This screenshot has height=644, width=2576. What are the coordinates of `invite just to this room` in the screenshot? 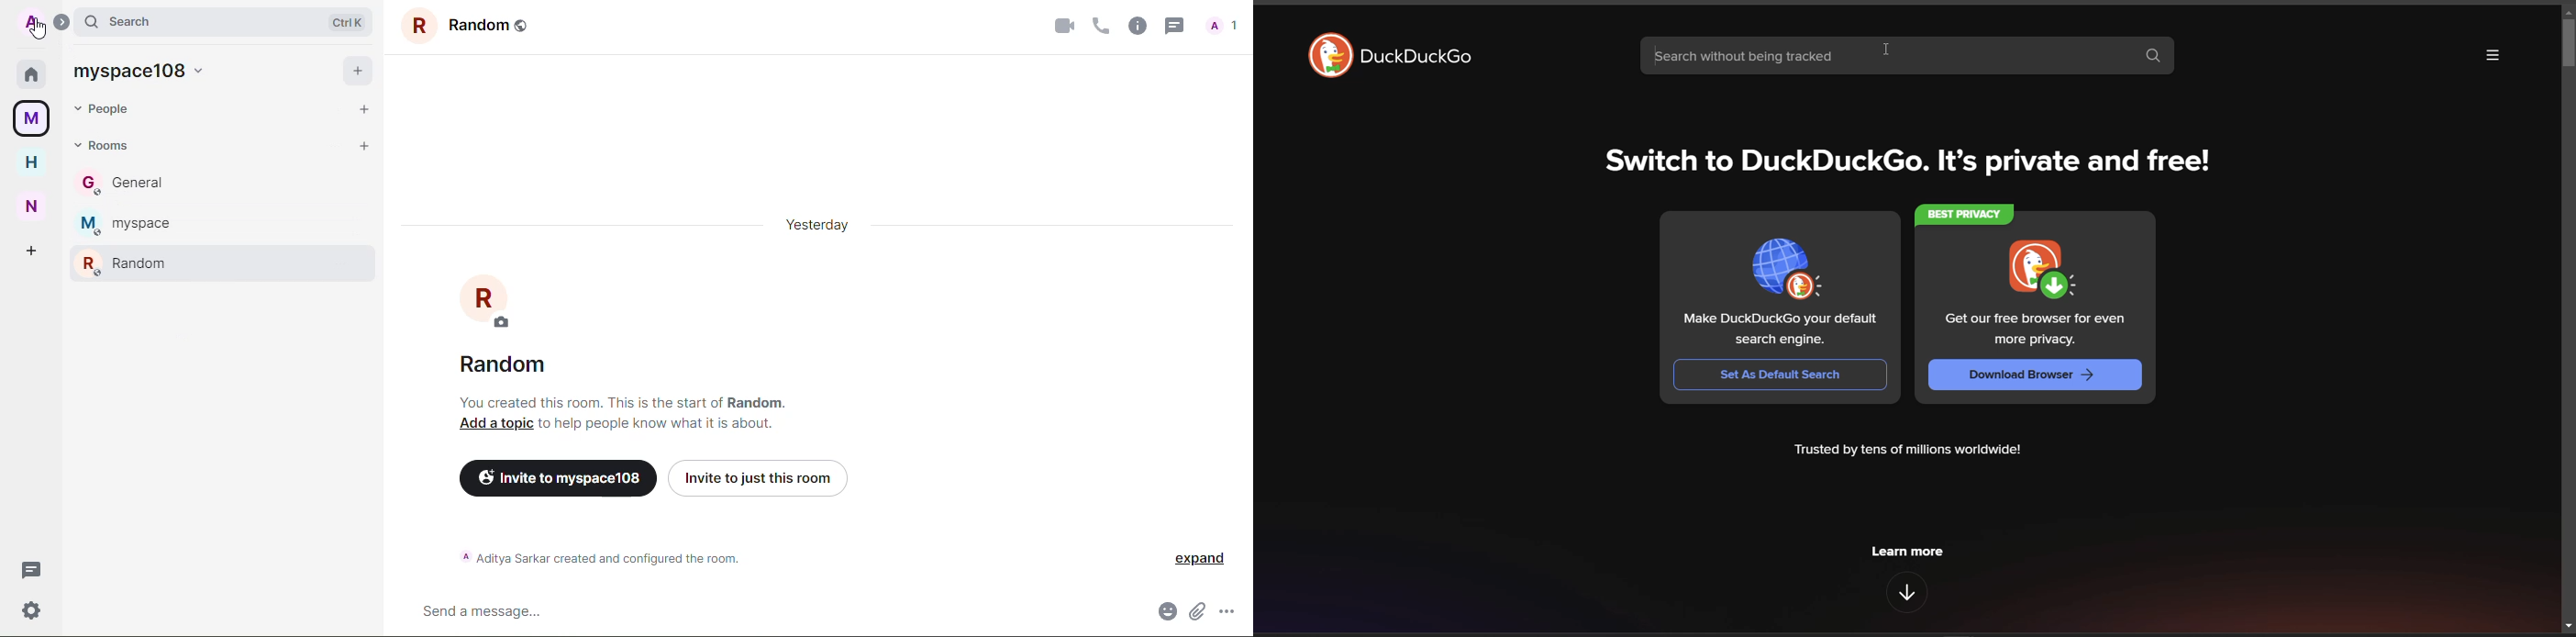 It's located at (761, 477).